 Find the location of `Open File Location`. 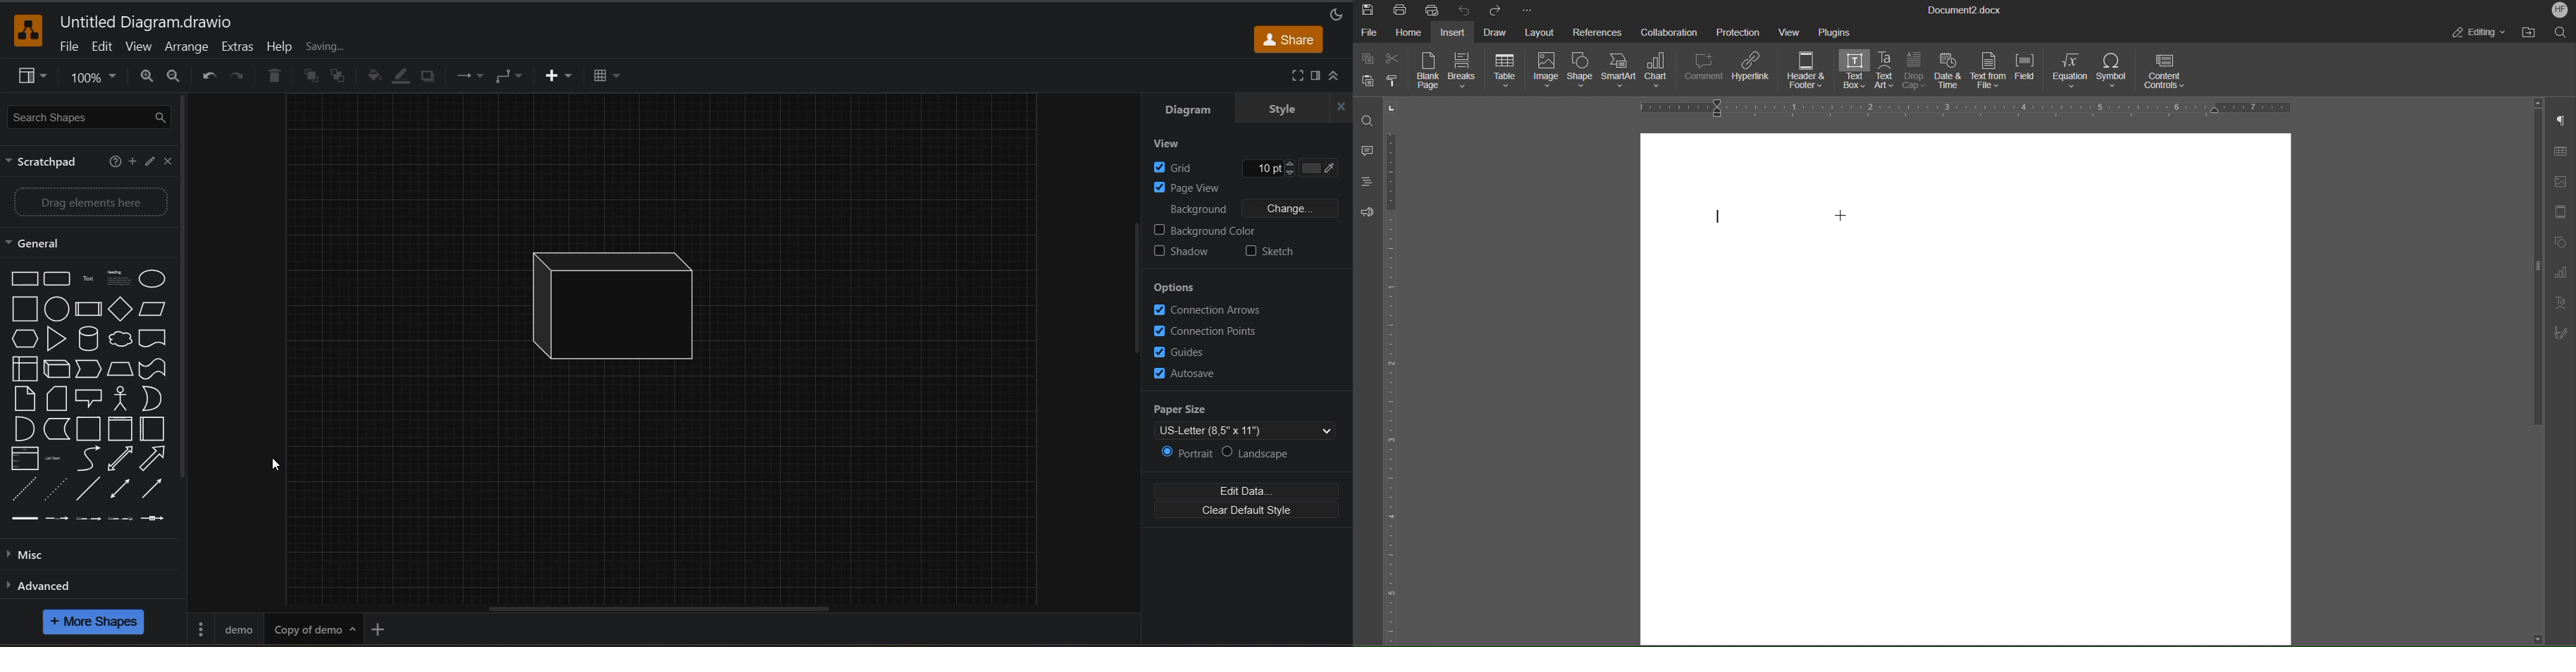

Open File Location is located at coordinates (2531, 32).